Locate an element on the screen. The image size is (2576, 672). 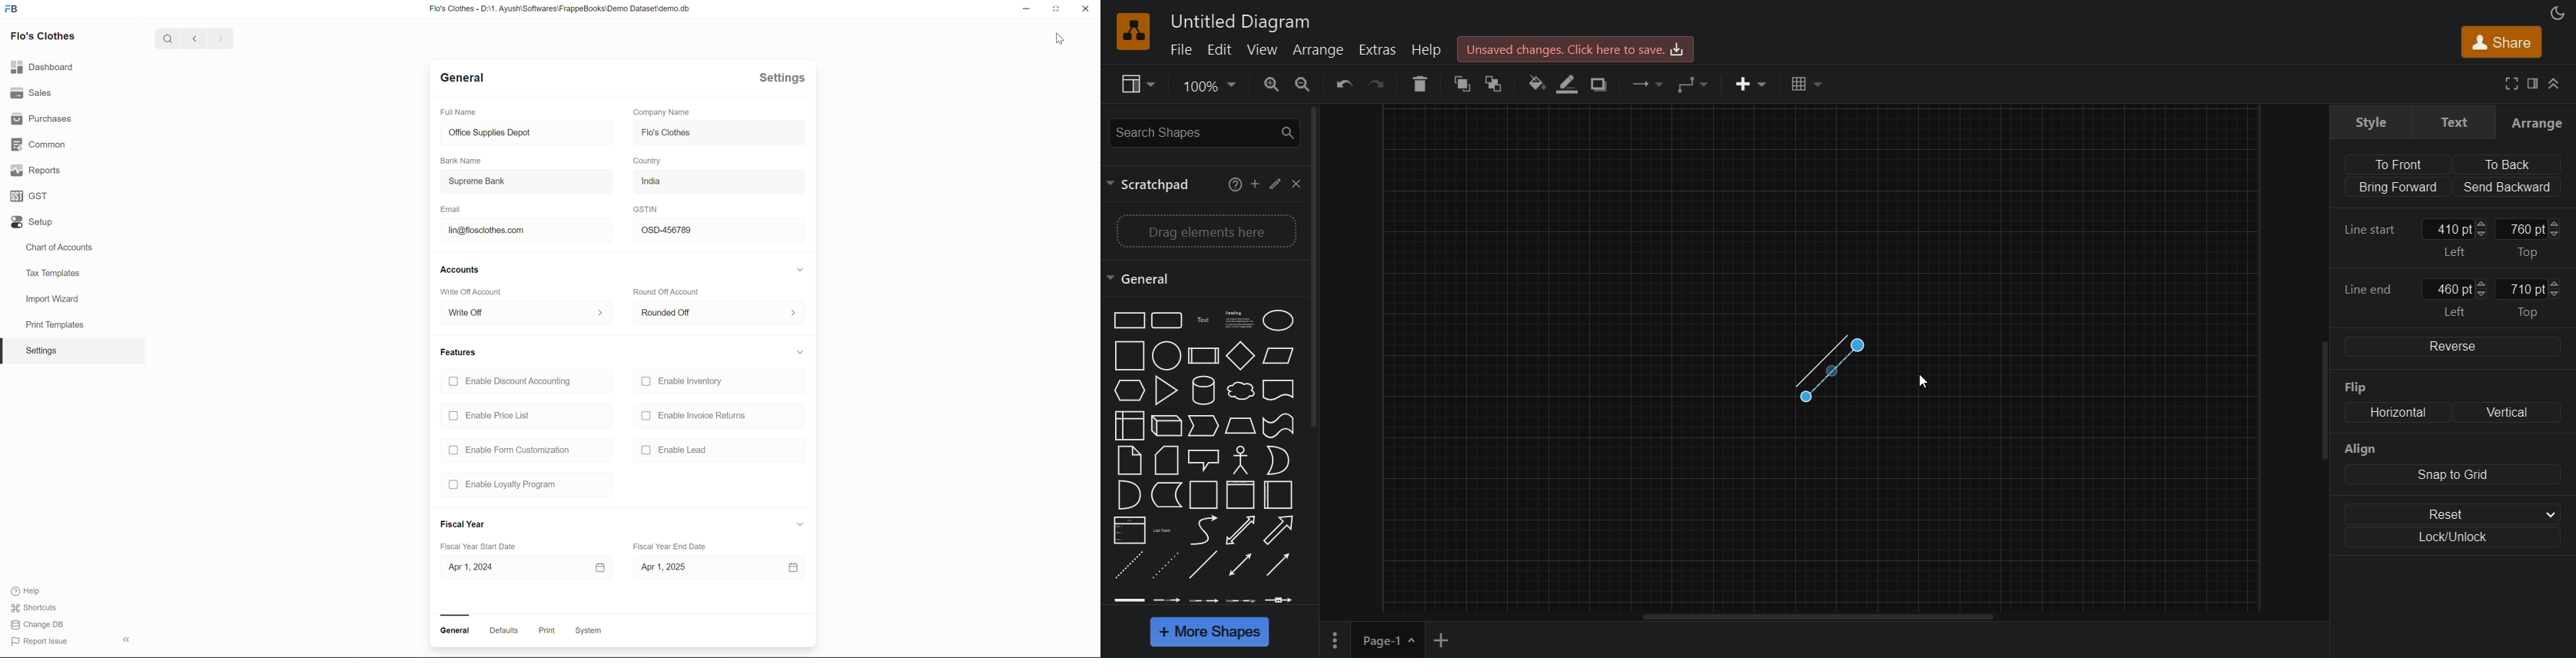
Company Name is located at coordinates (661, 113).